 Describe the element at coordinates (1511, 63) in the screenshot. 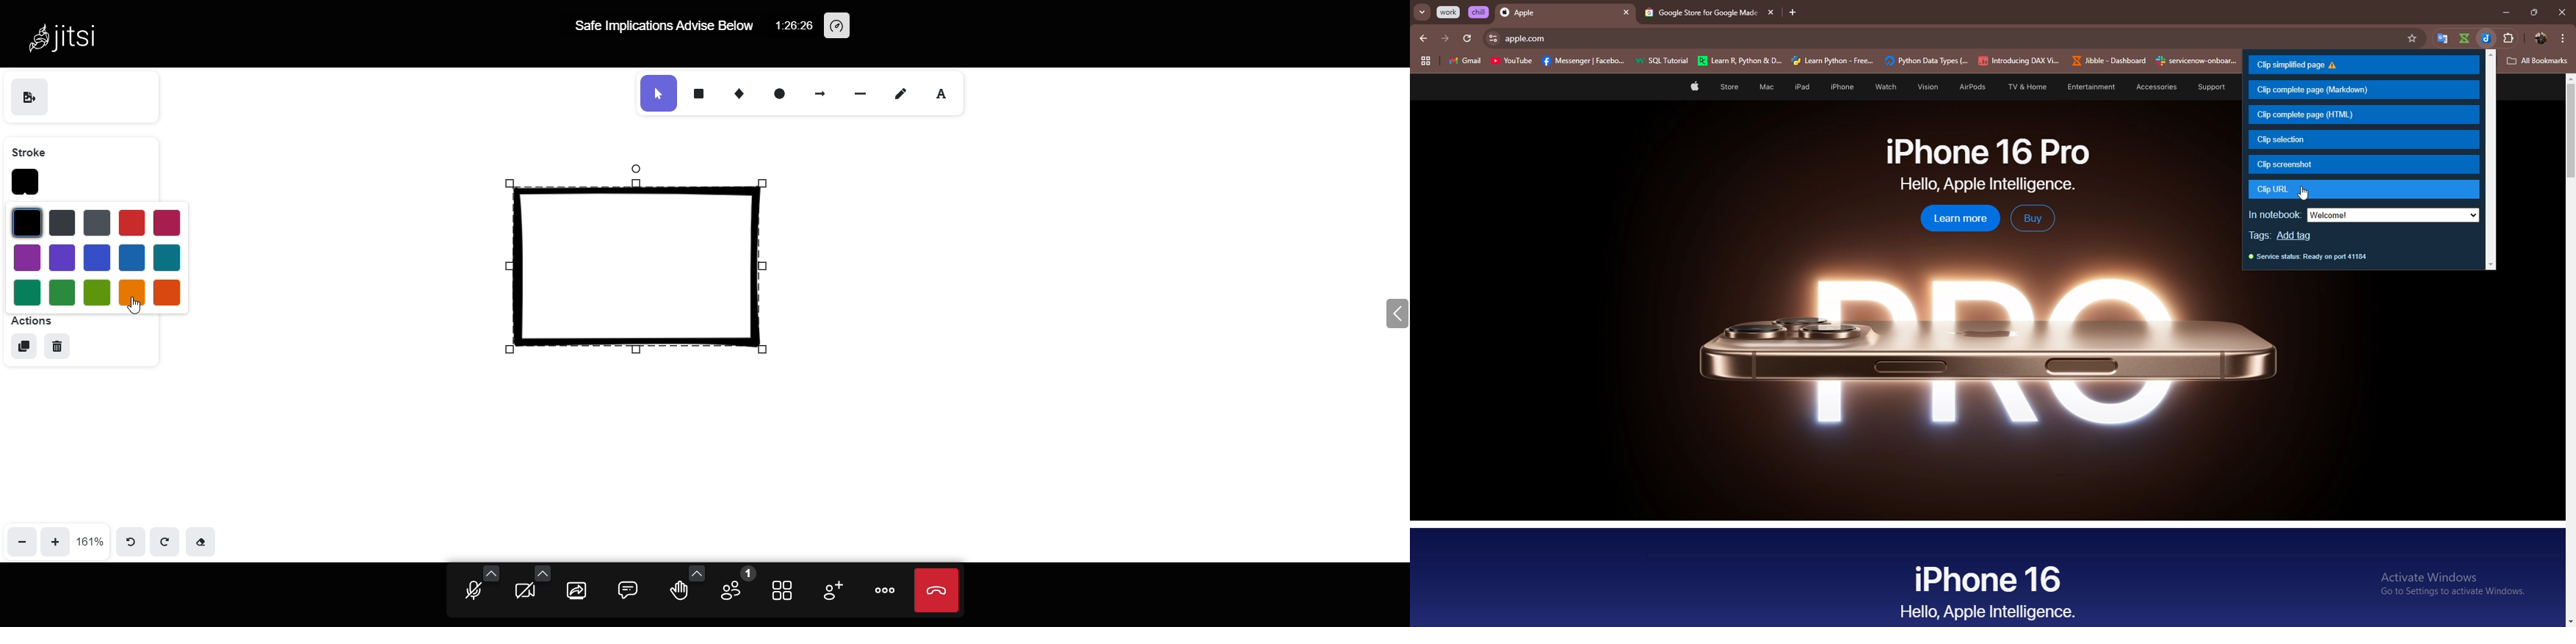

I see `YouTube` at that location.